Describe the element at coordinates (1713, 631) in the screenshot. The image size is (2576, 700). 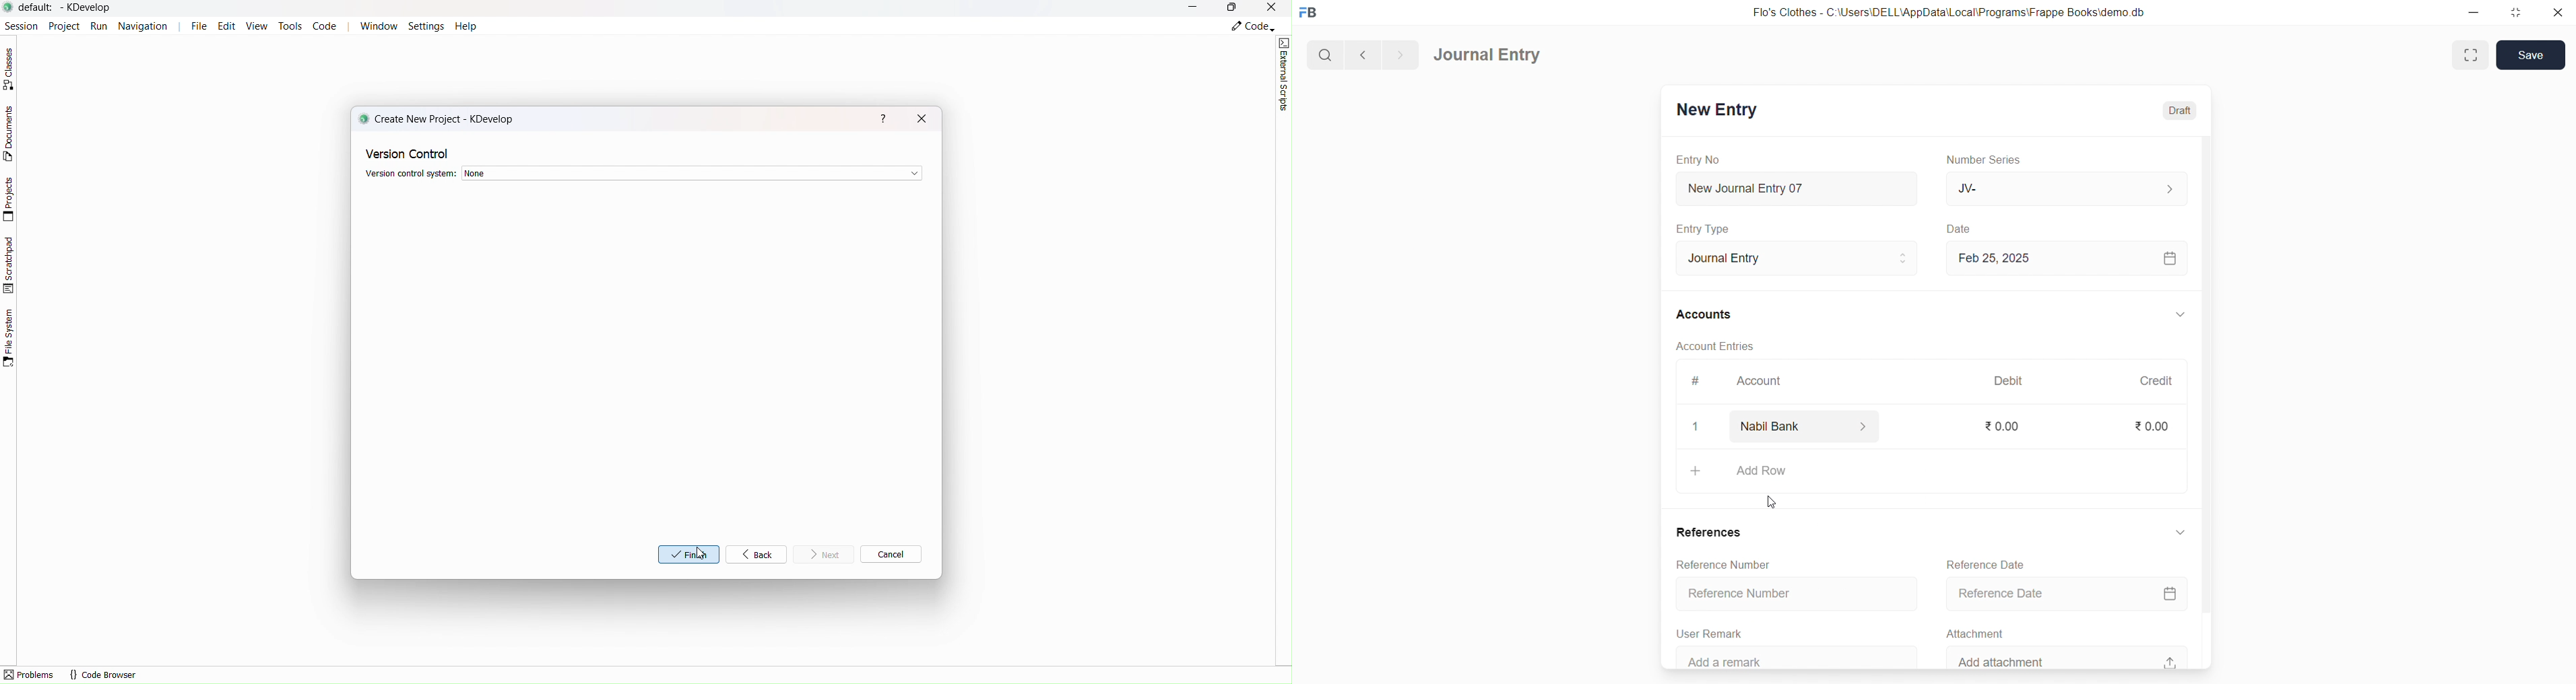
I see `User Remark` at that location.